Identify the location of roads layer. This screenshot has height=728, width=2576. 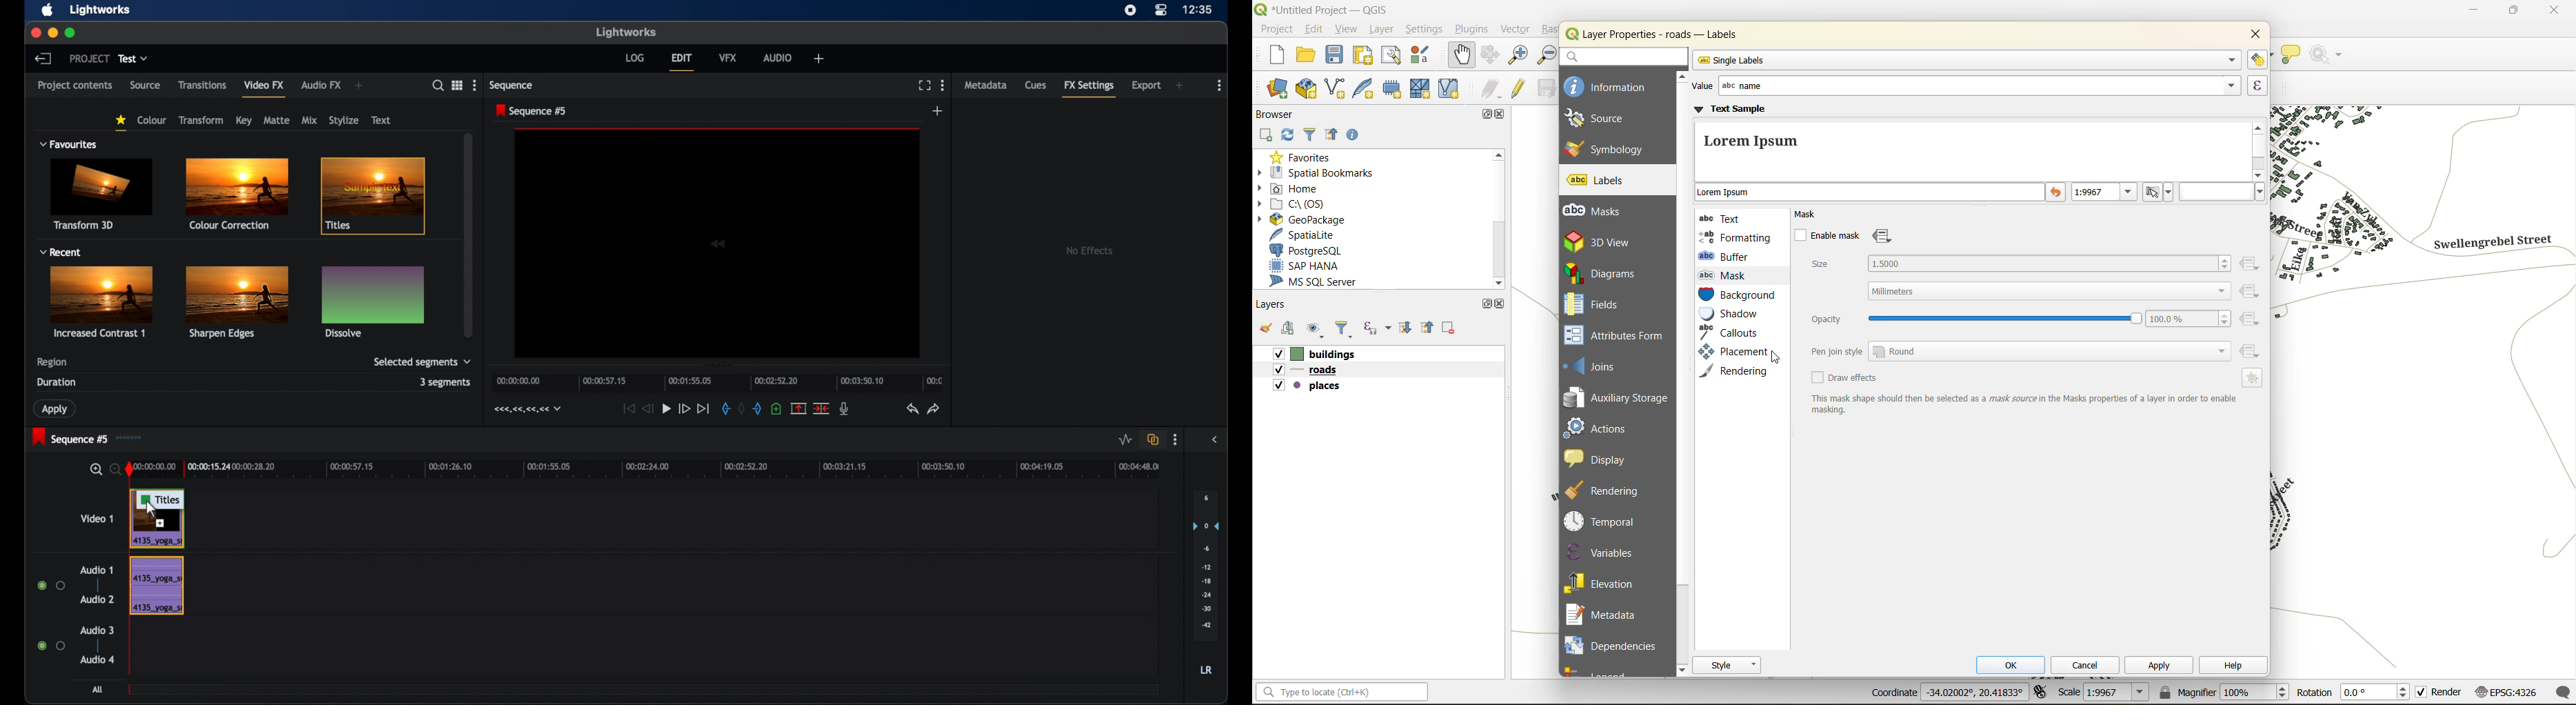
(1311, 370).